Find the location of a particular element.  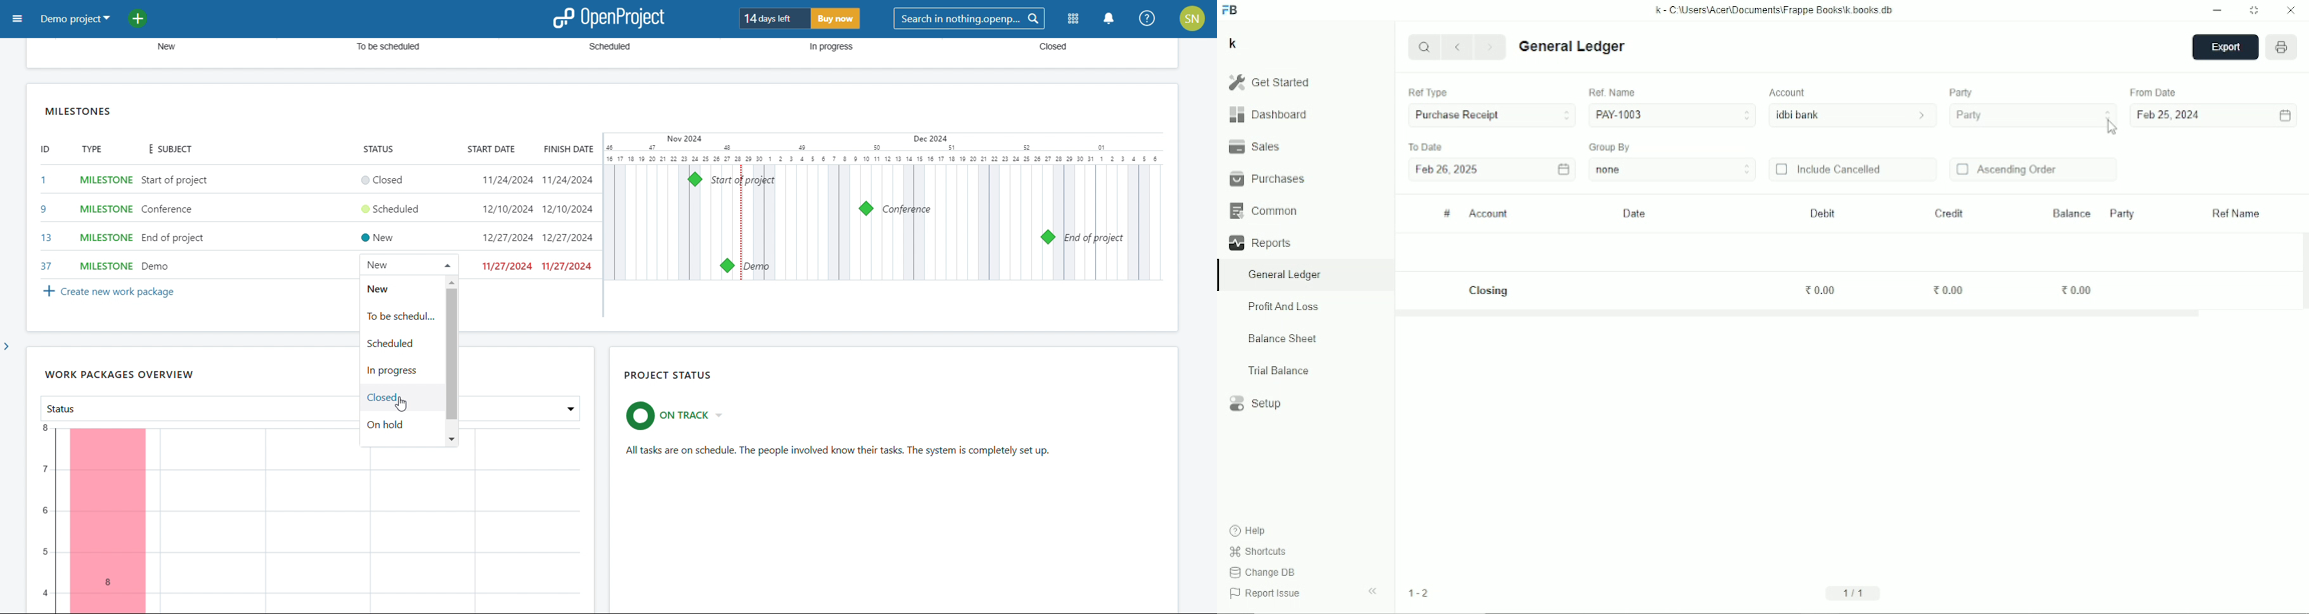

From date is located at coordinates (2155, 92).